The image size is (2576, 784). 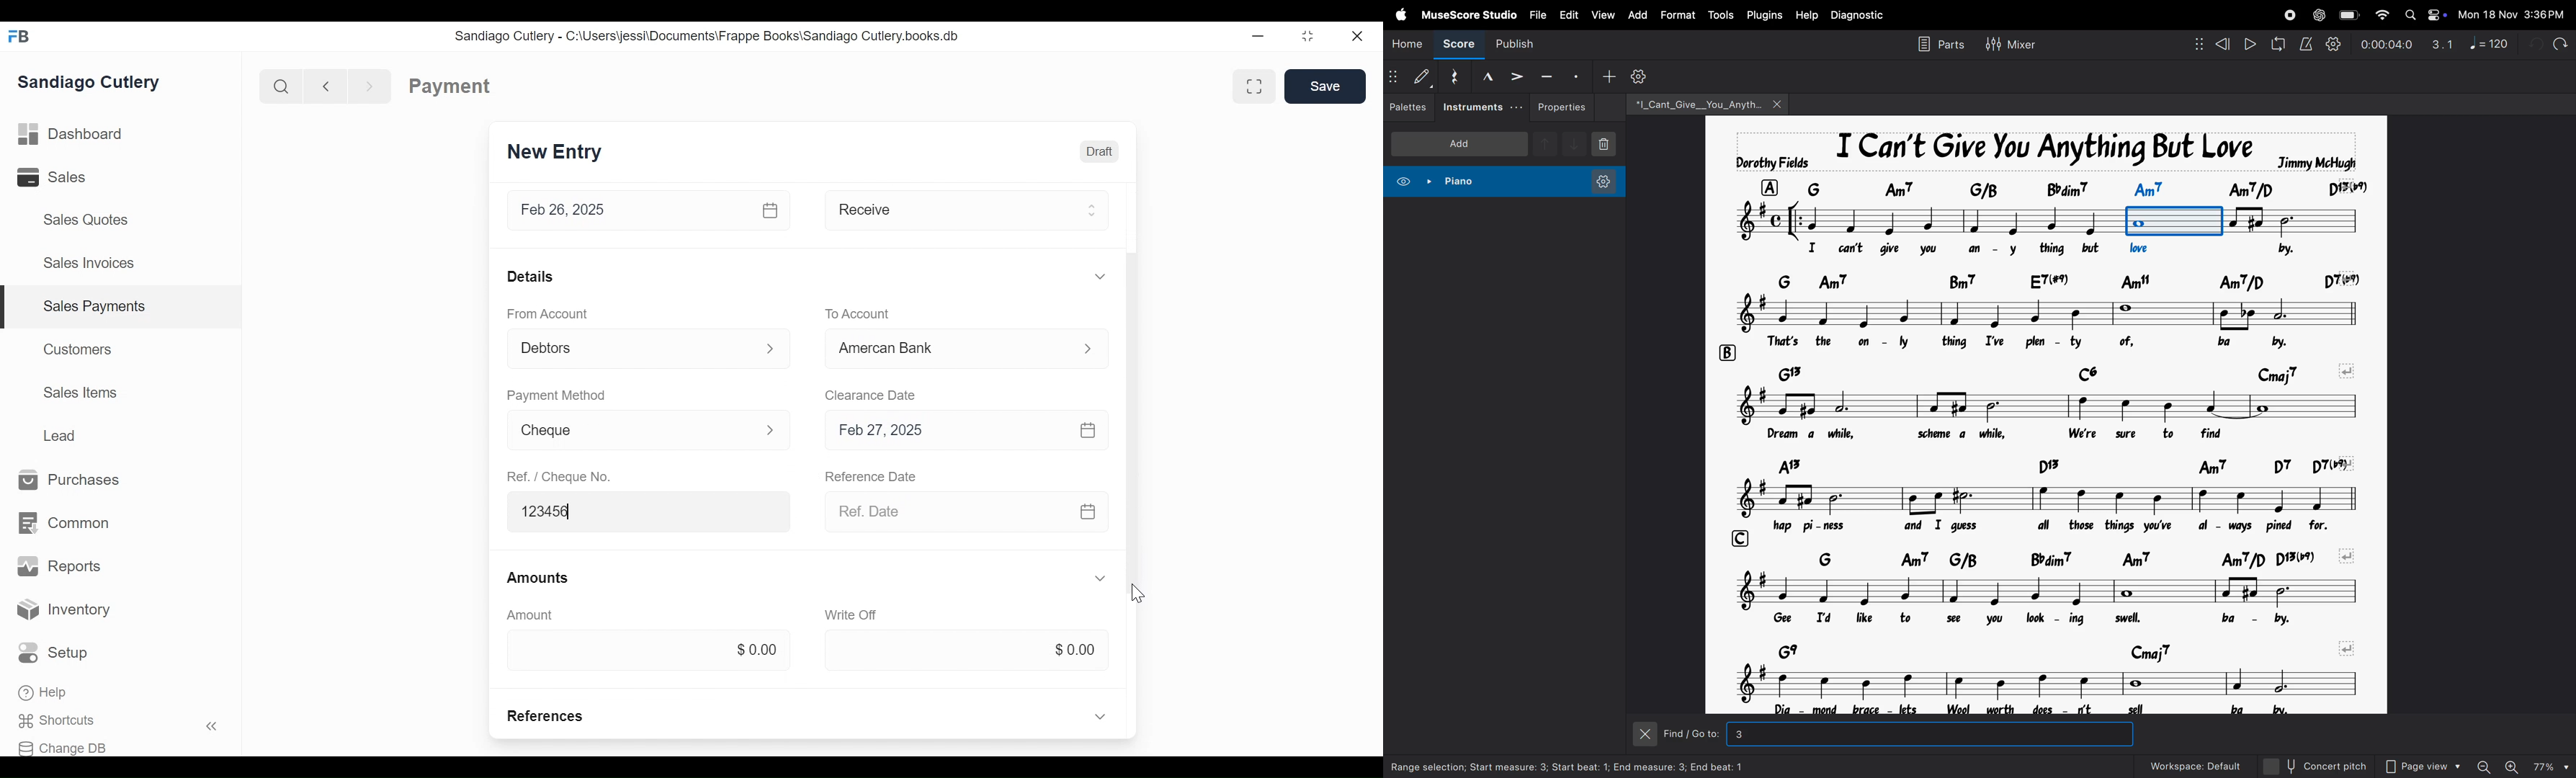 I want to click on instruments, so click(x=1482, y=106).